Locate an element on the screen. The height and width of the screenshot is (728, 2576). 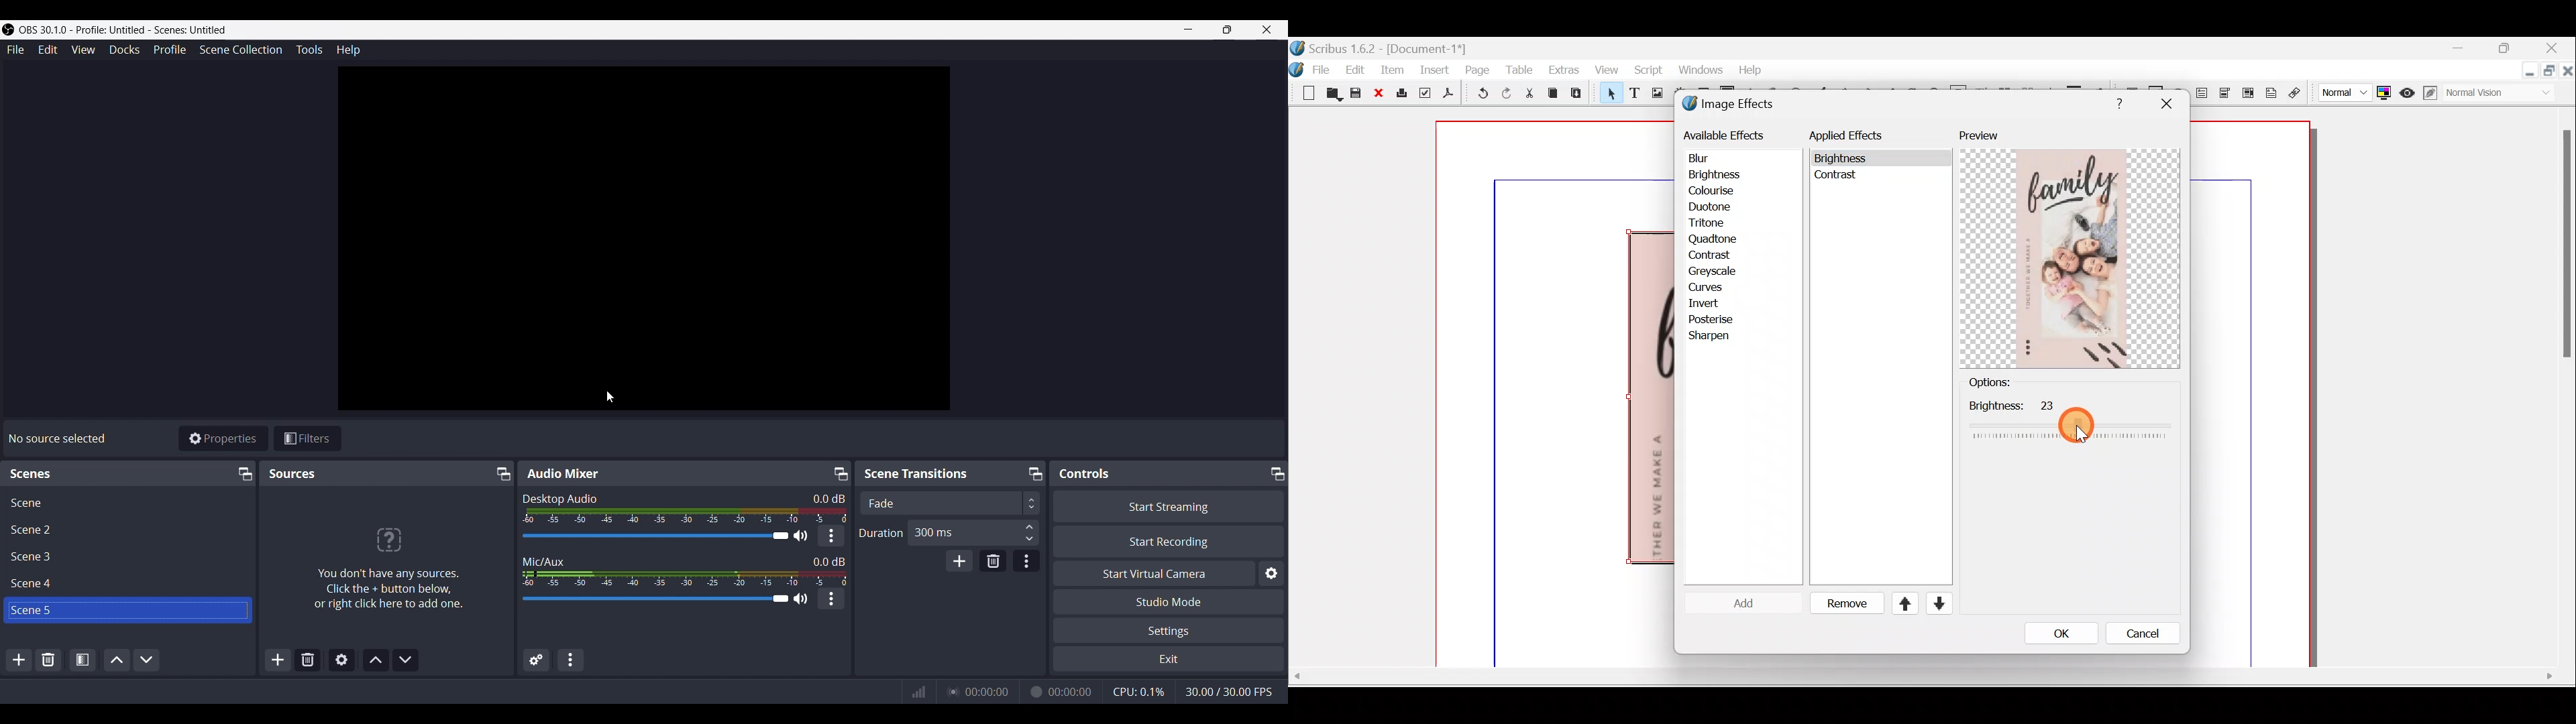
maximise is located at coordinates (2508, 50).